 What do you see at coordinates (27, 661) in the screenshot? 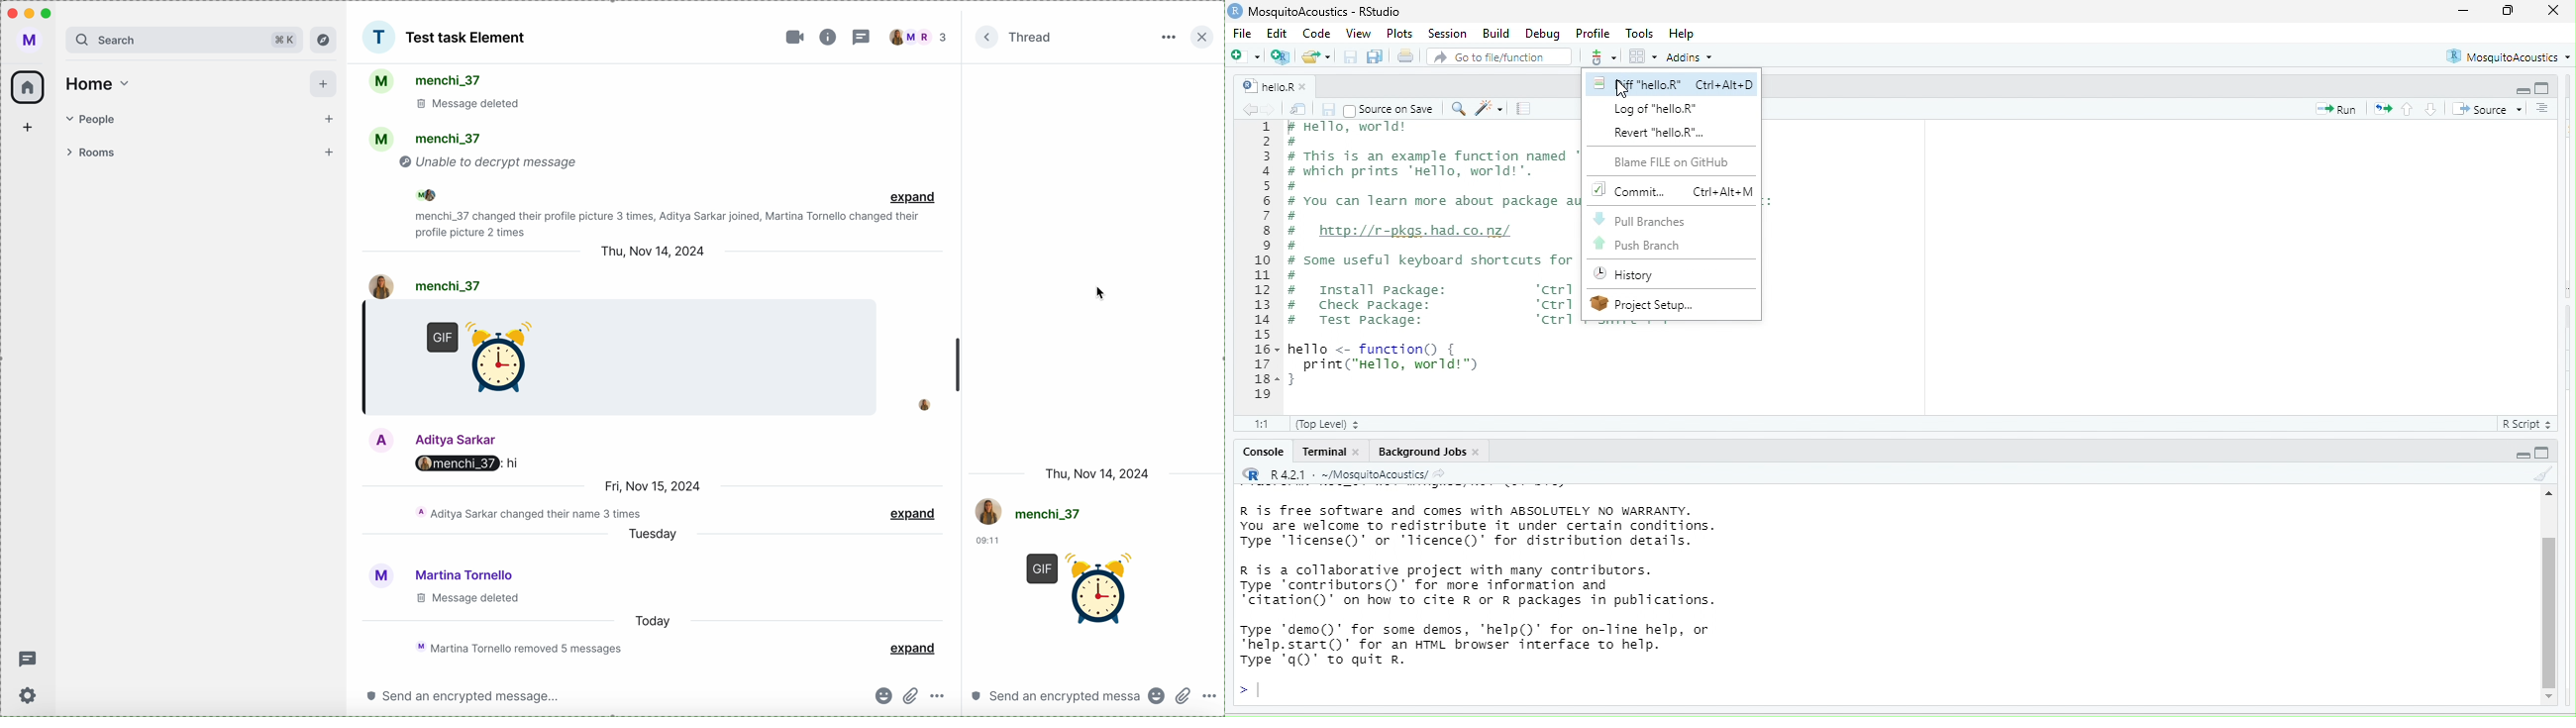
I see `threads` at bounding box center [27, 661].